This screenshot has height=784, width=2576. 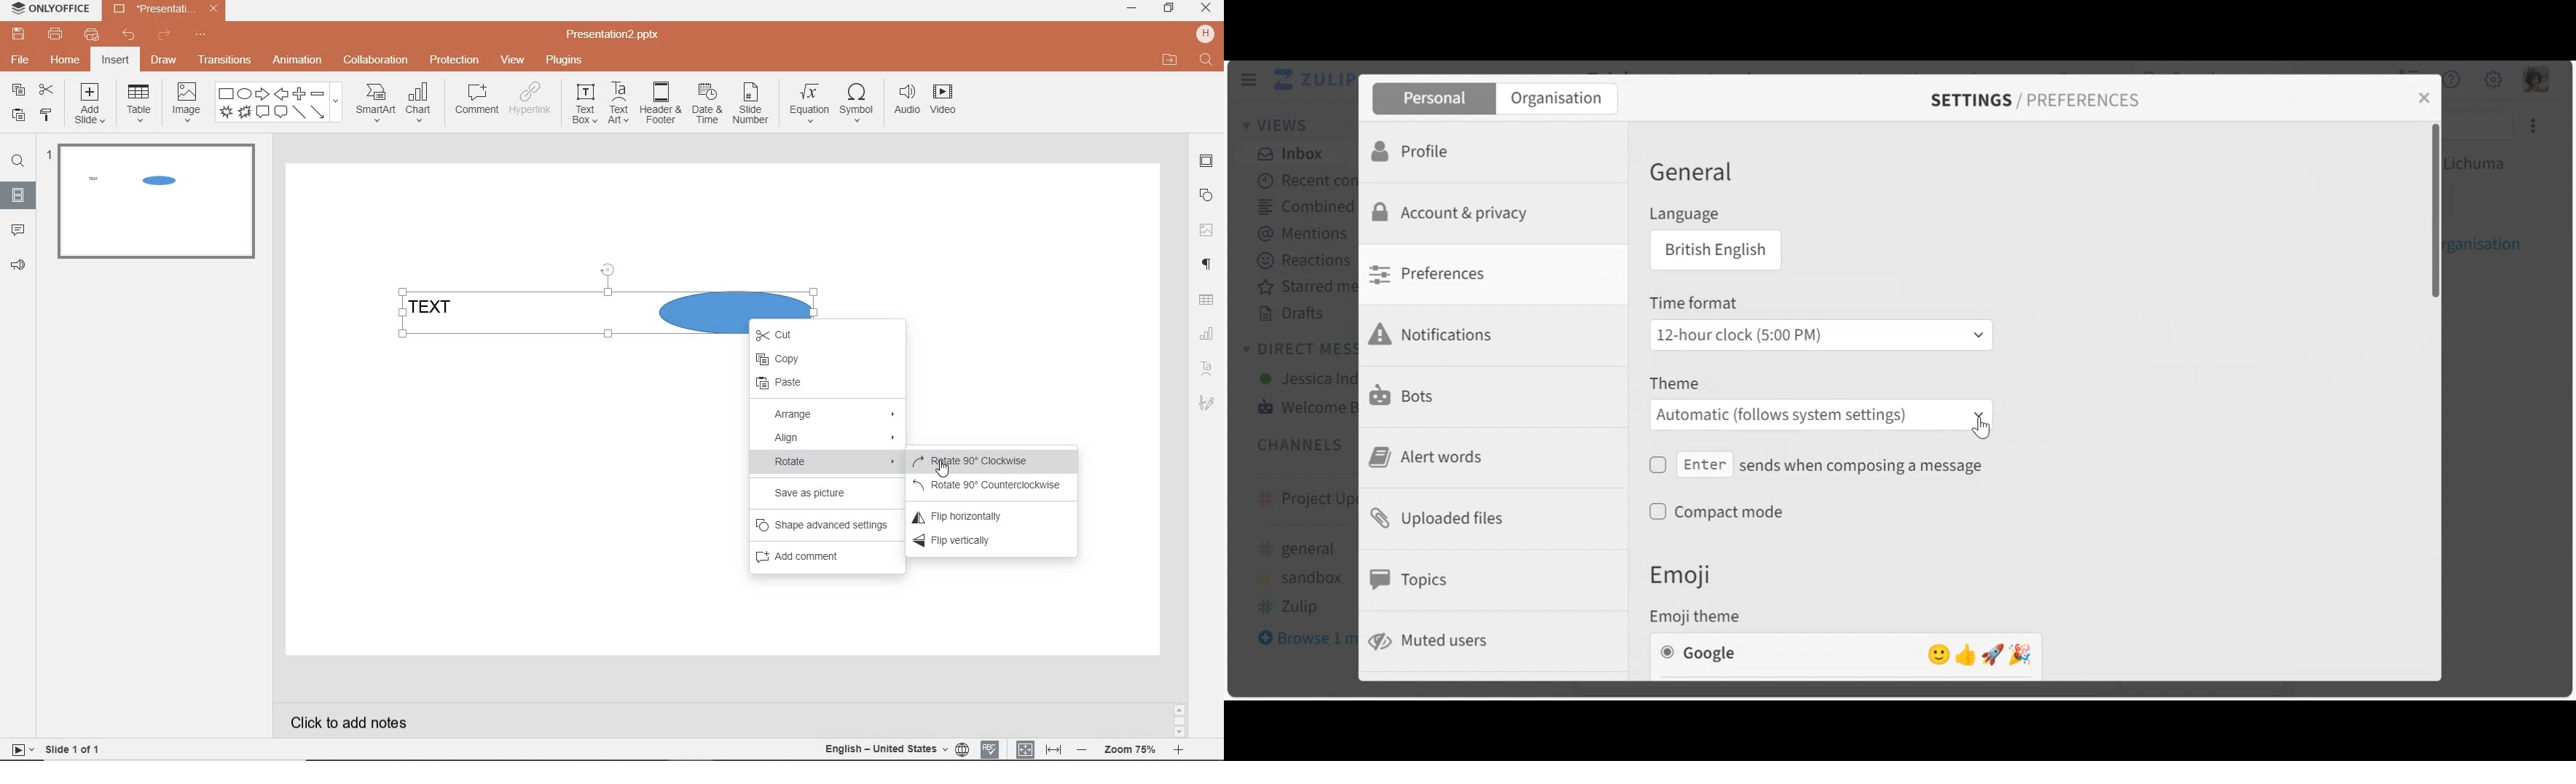 What do you see at coordinates (1674, 385) in the screenshot?
I see `Theme` at bounding box center [1674, 385].